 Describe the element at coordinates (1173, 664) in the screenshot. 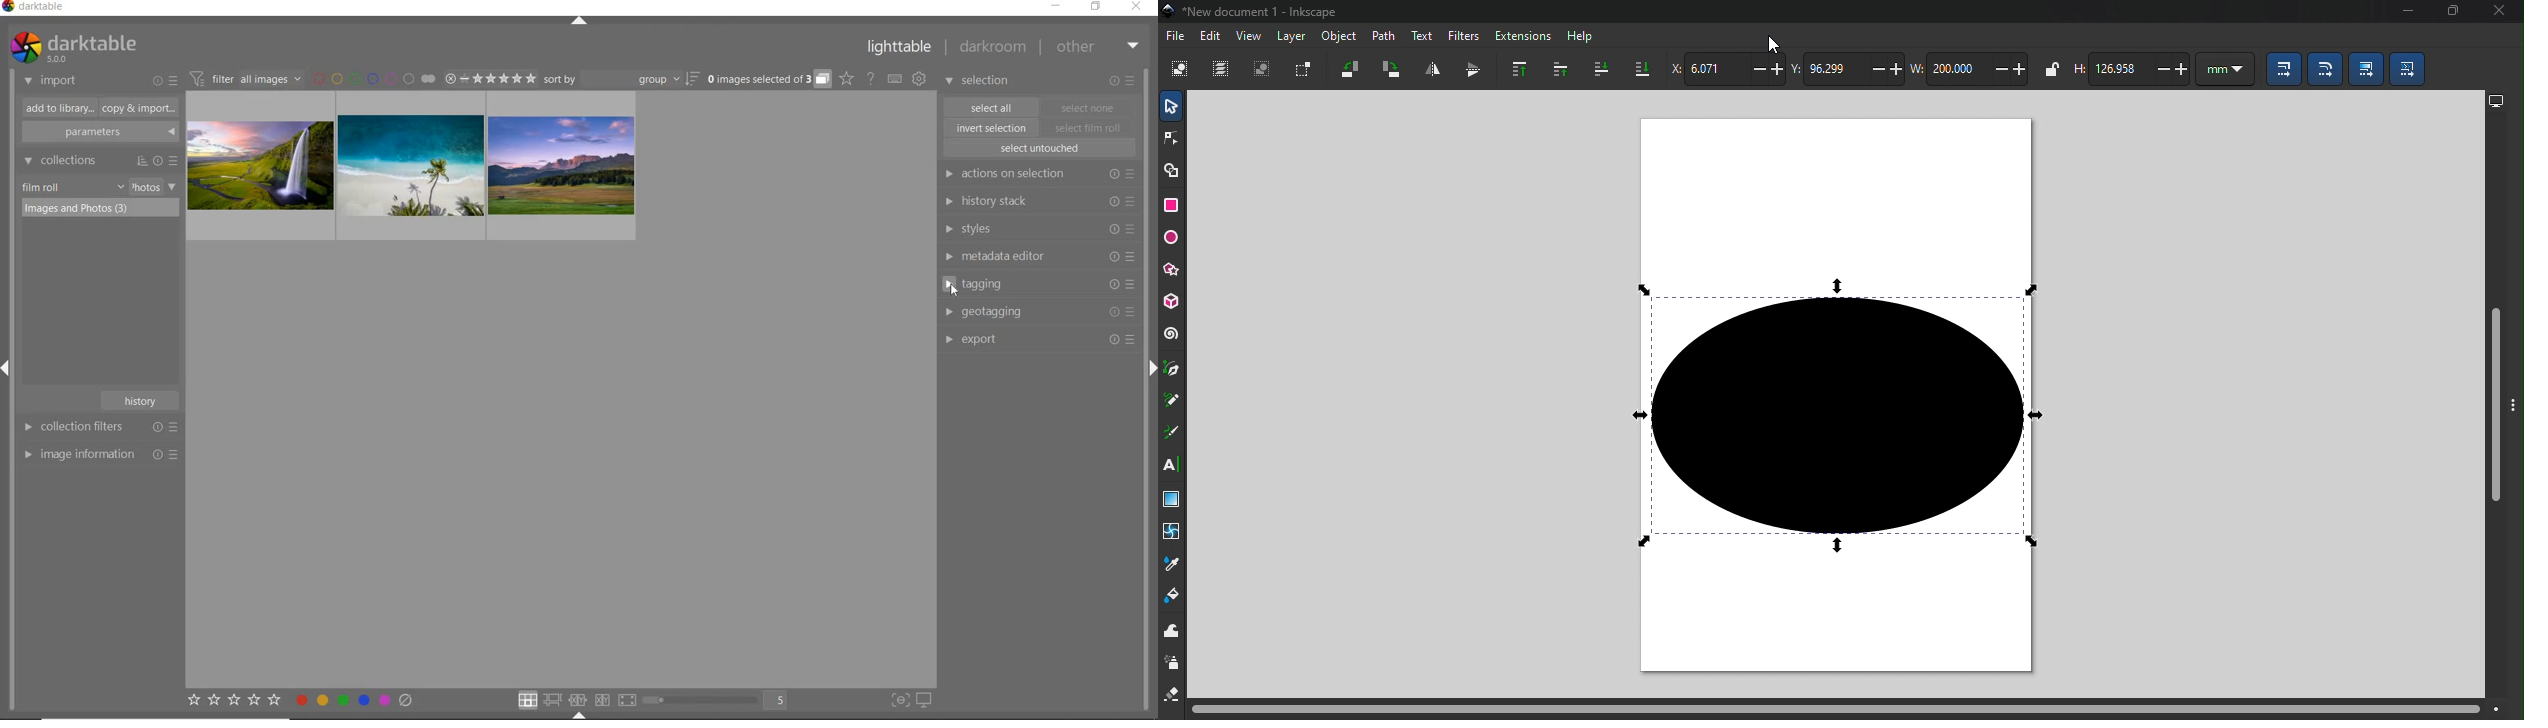

I see `spray` at that location.